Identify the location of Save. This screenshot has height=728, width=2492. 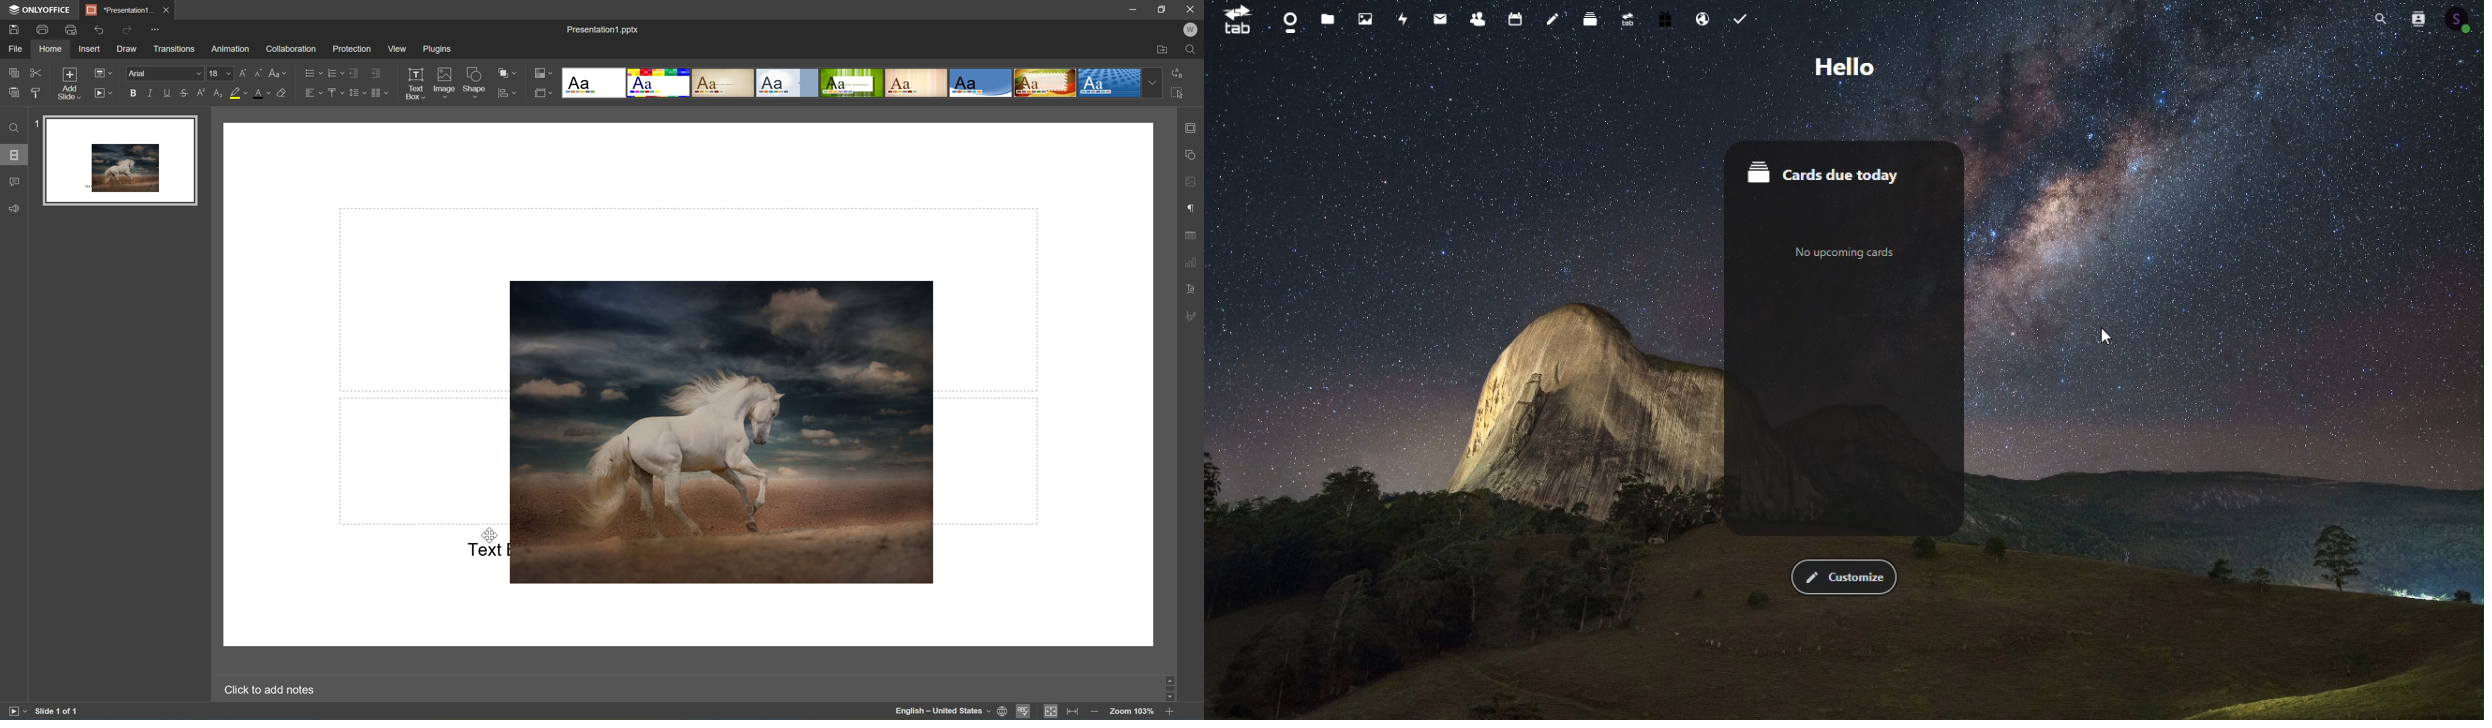
(14, 30).